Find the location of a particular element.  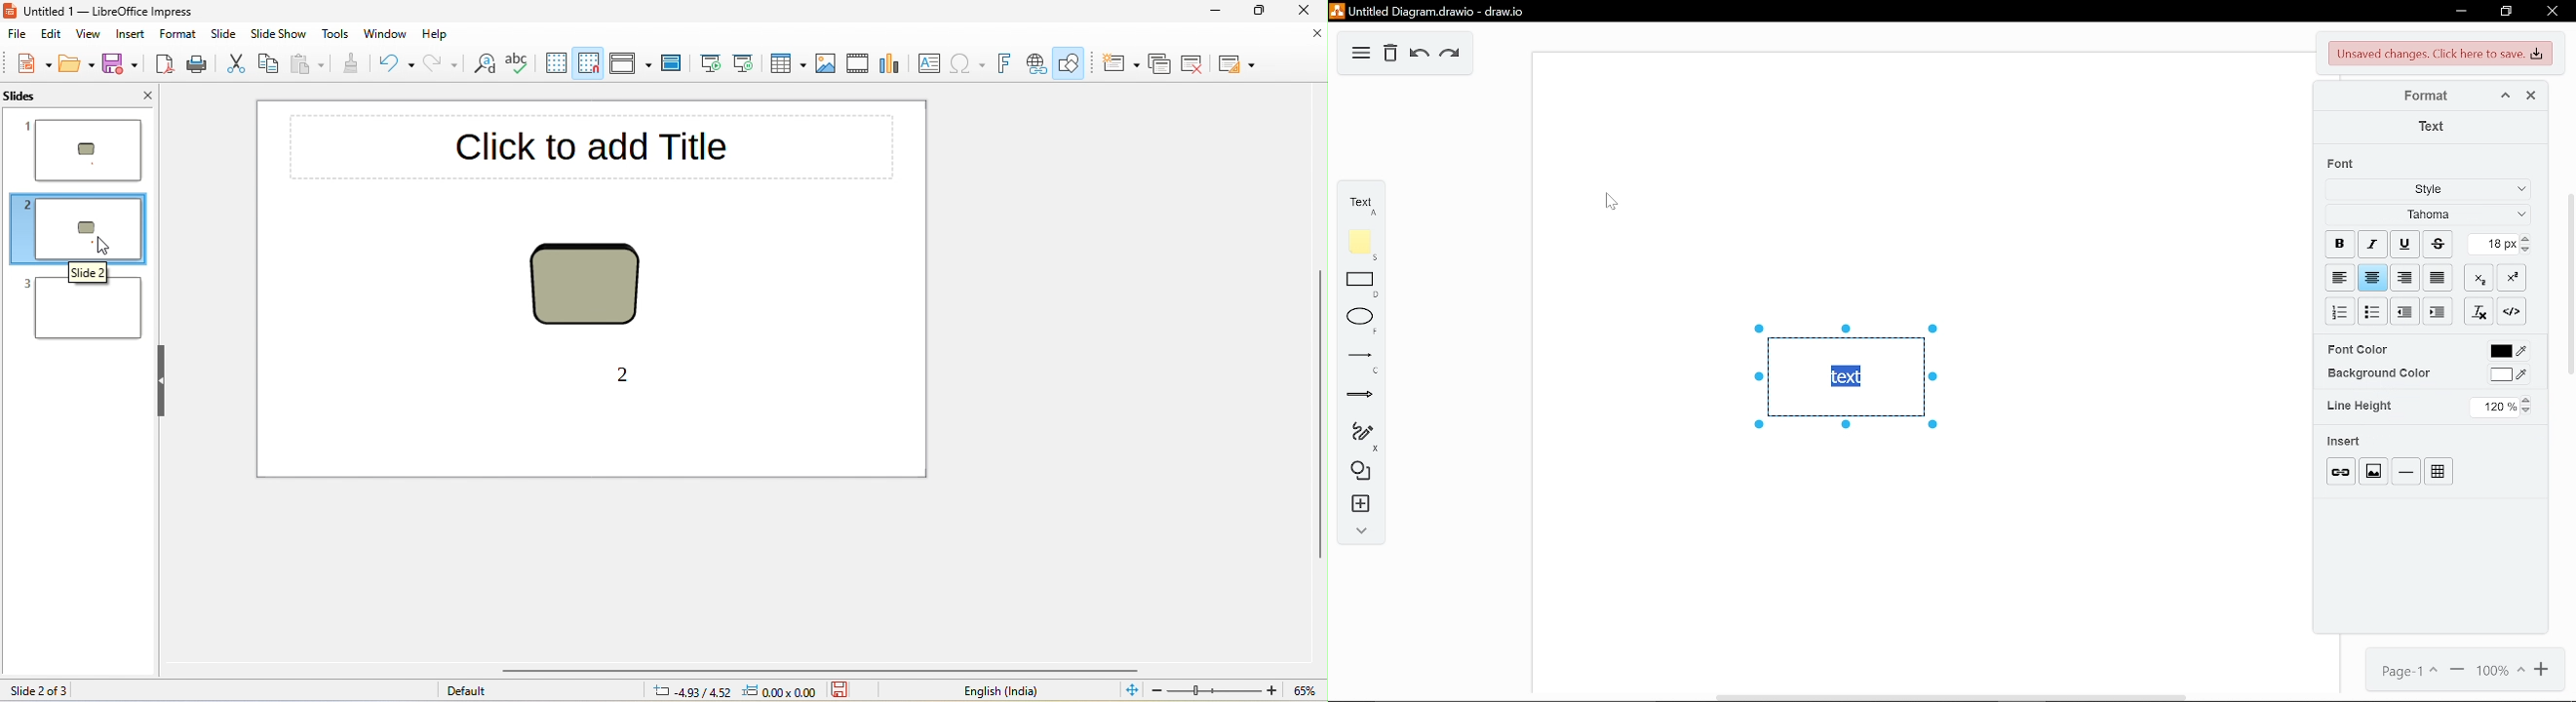

slide is located at coordinates (222, 35).